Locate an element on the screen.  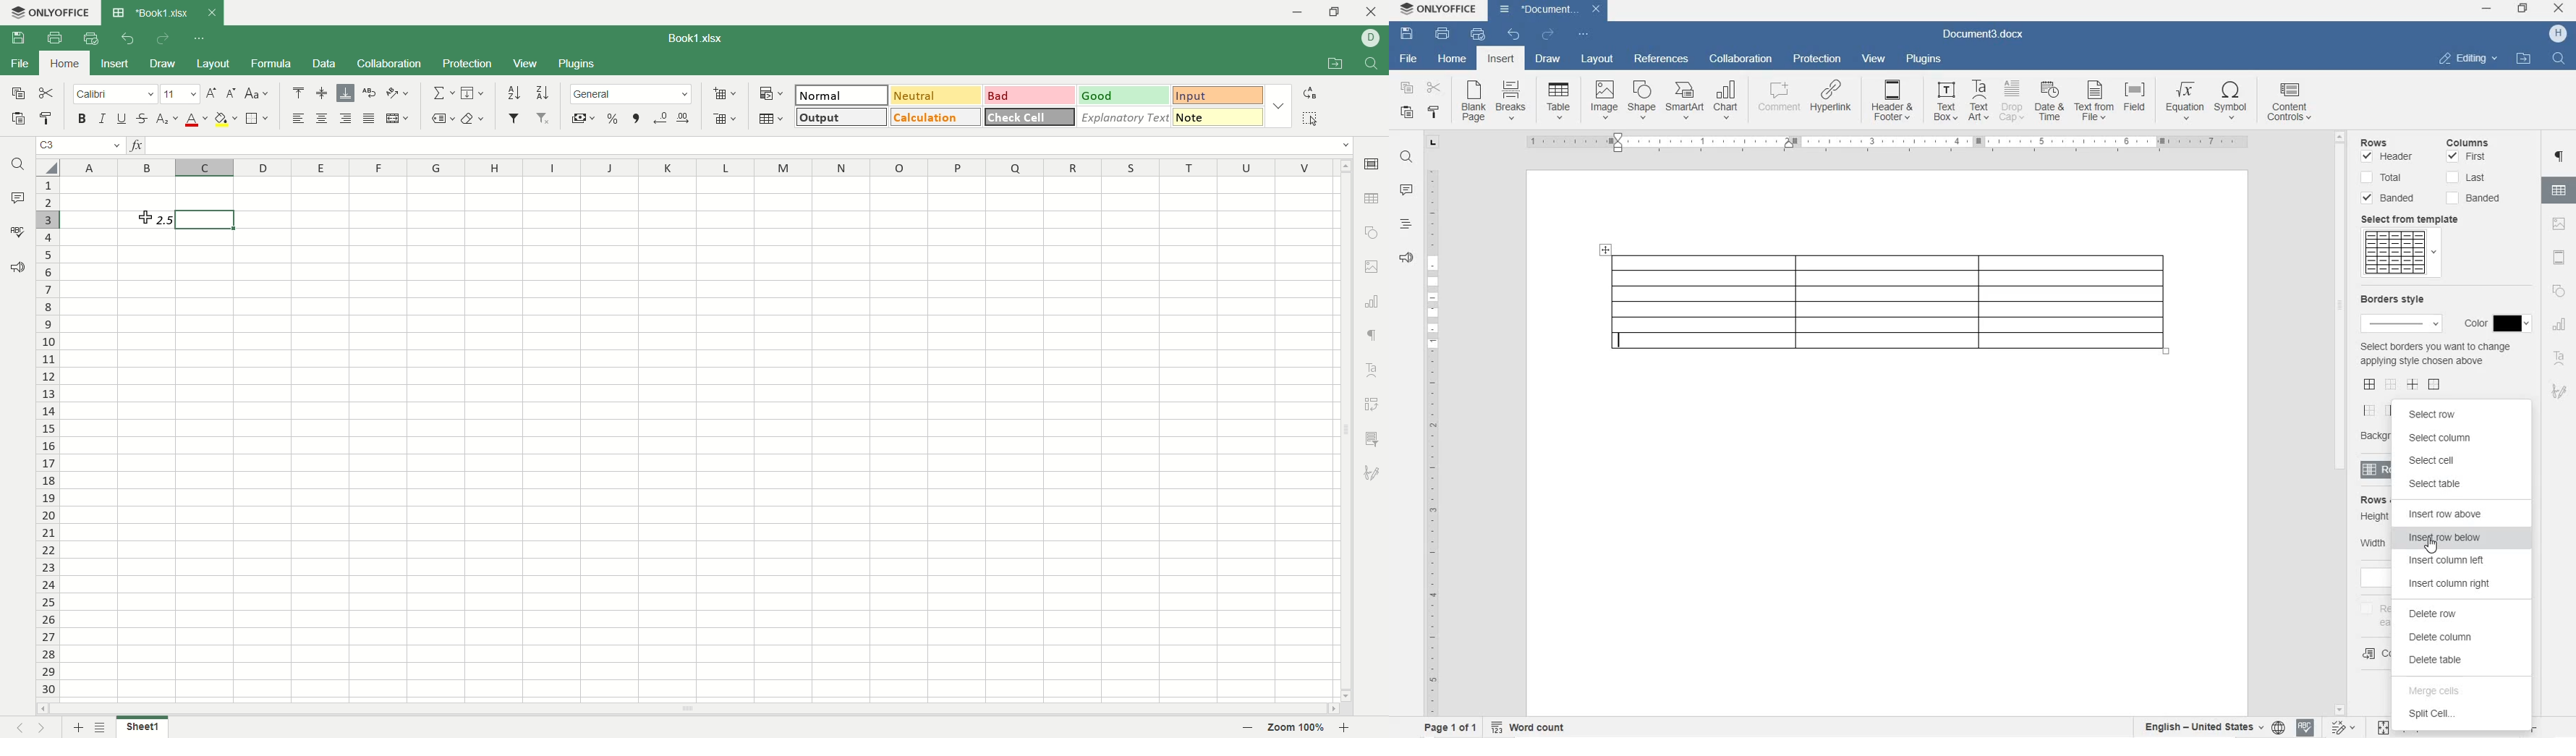
border is located at coordinates (259, 119).